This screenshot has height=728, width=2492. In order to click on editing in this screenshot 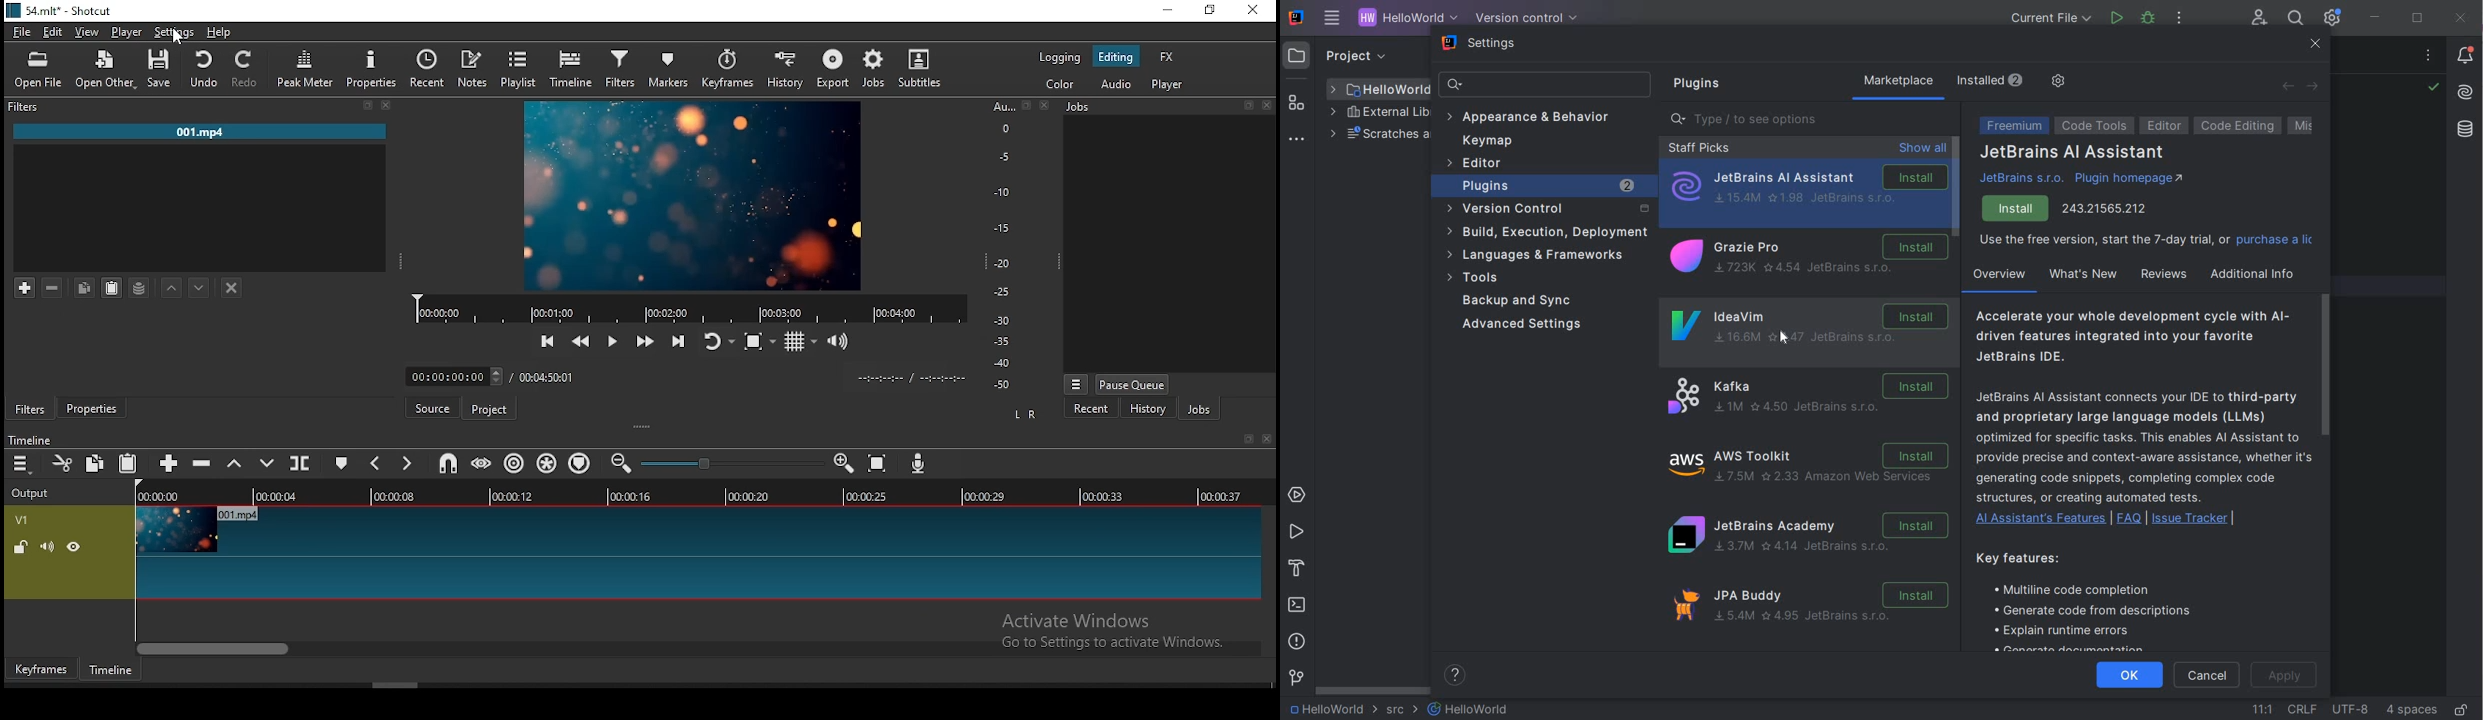, I will do `click(1116, 57)`.